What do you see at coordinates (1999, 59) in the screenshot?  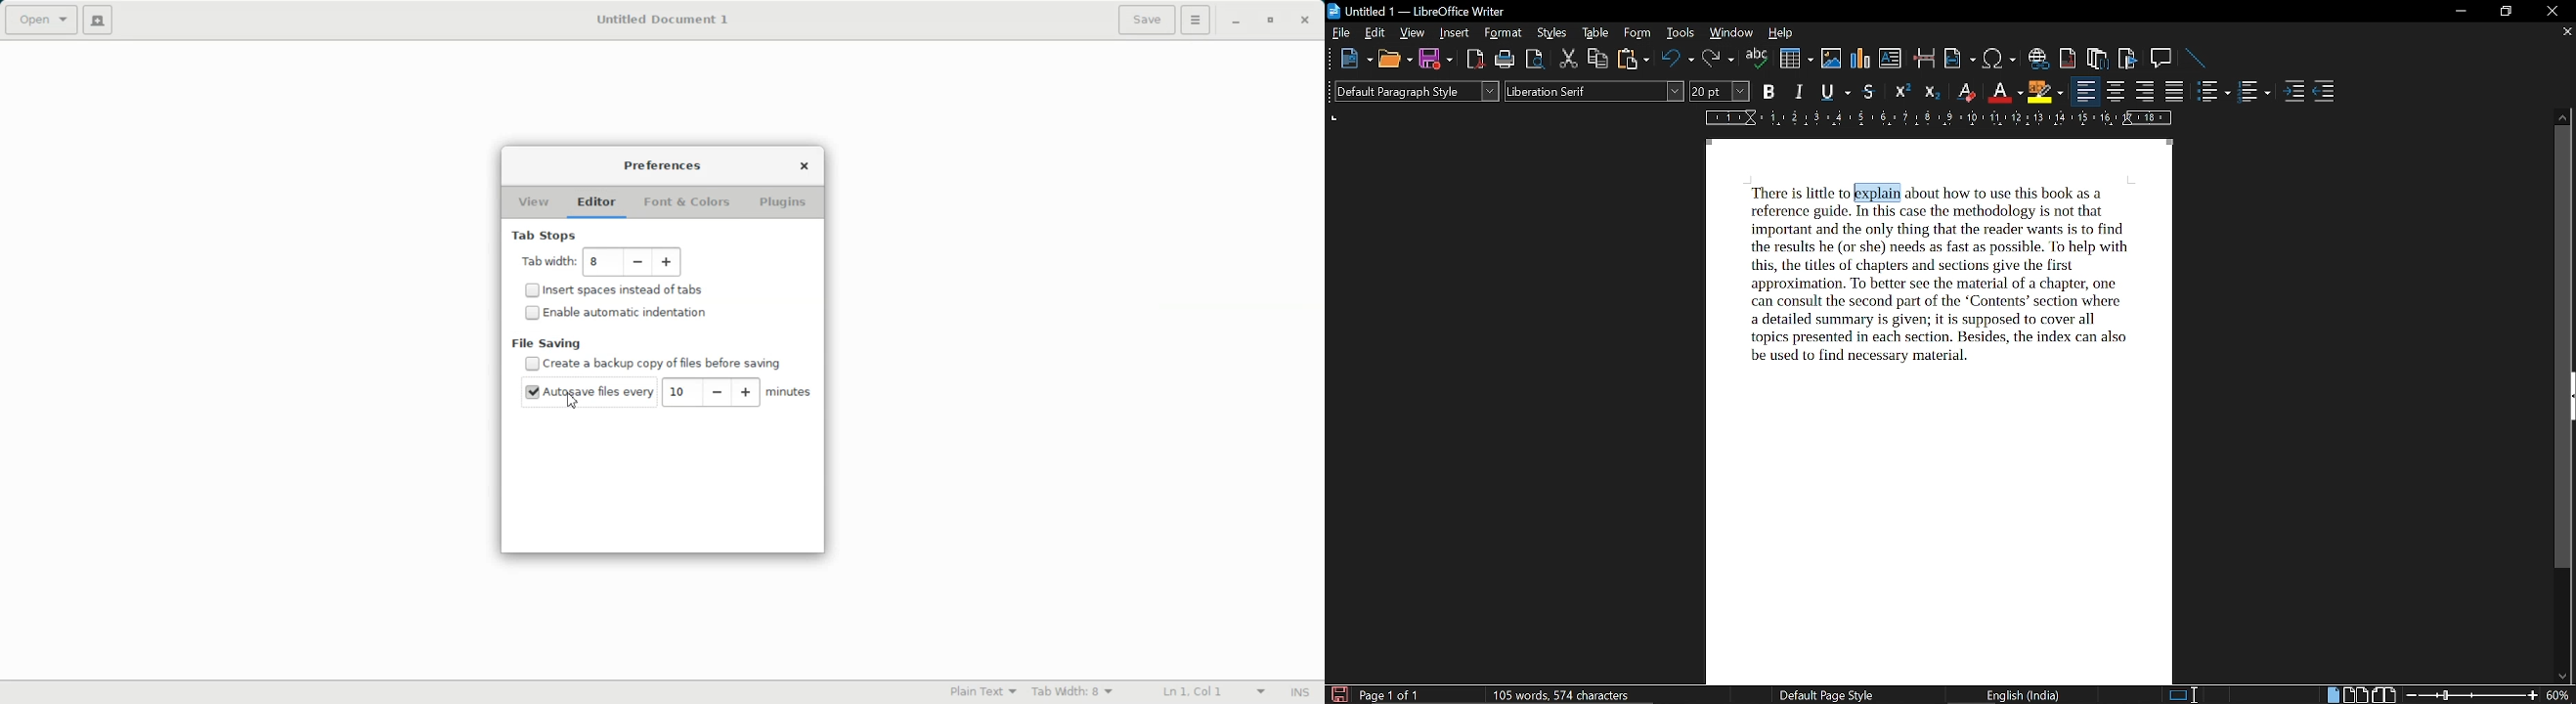 I see `insert symbol` at bounding box center [1999, 59].